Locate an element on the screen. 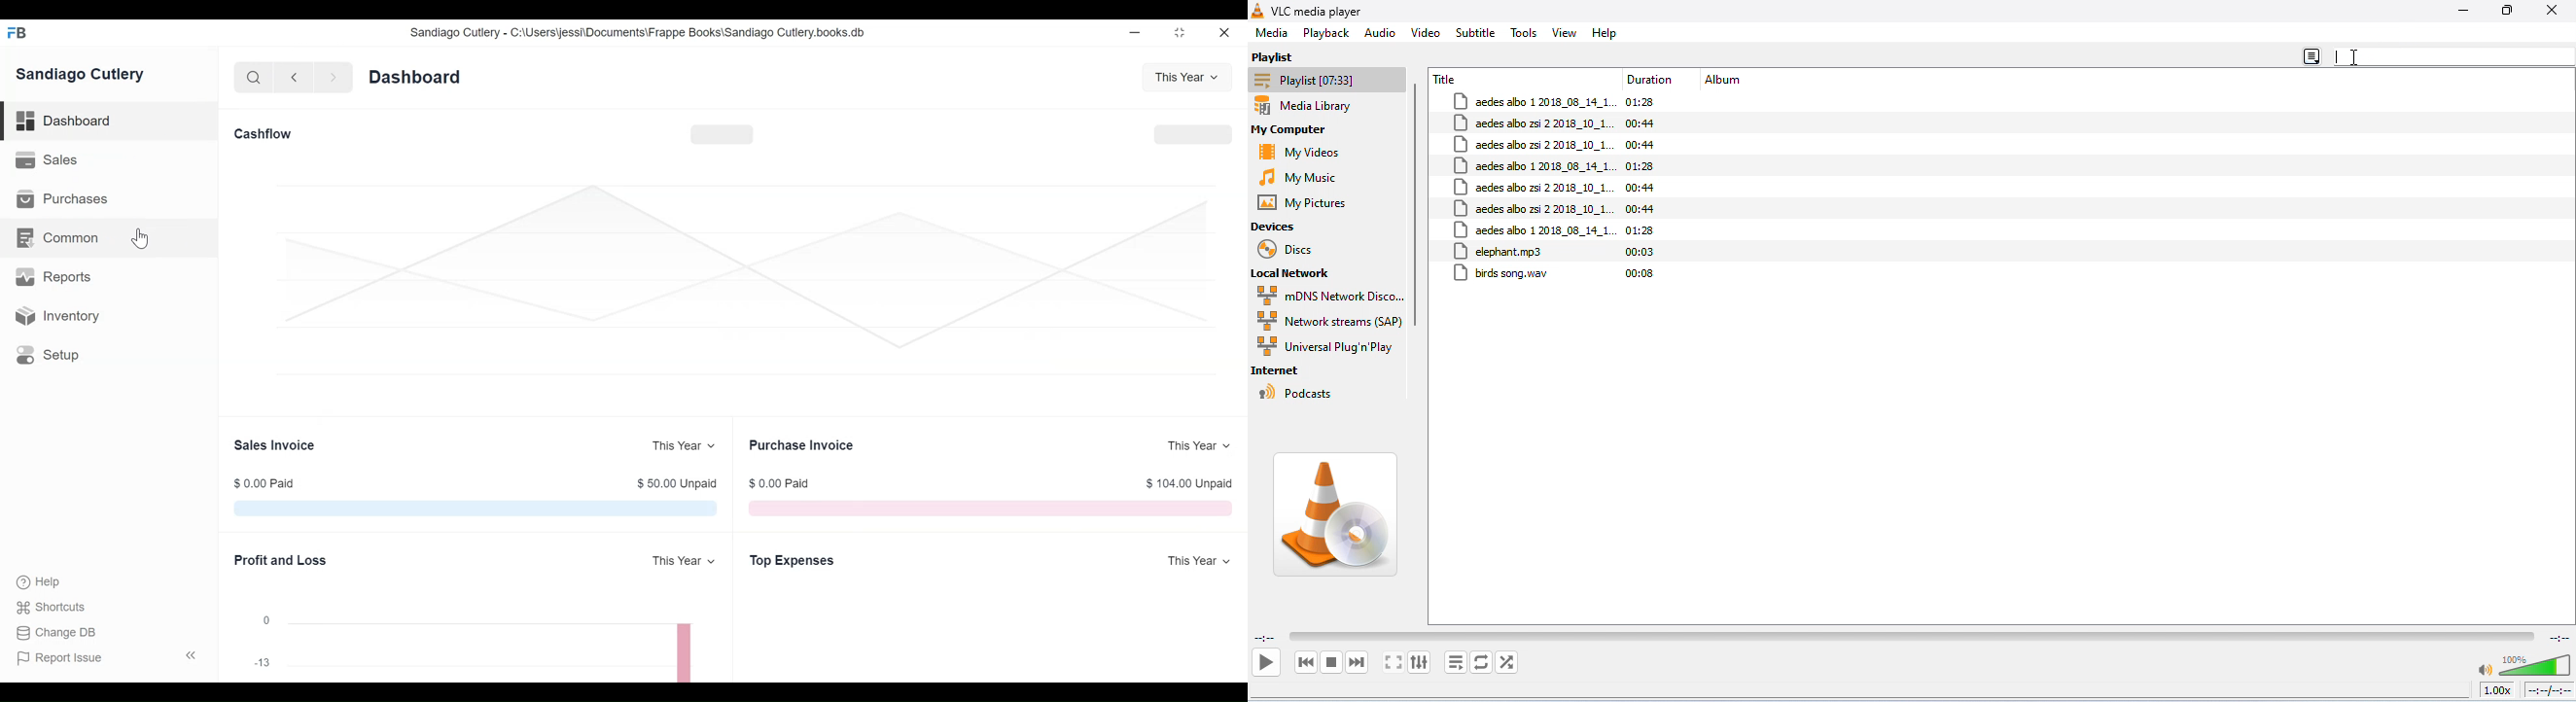 The width and height of the screenshot is (2576, 728). minimize is located at coordinates (1136, 32).